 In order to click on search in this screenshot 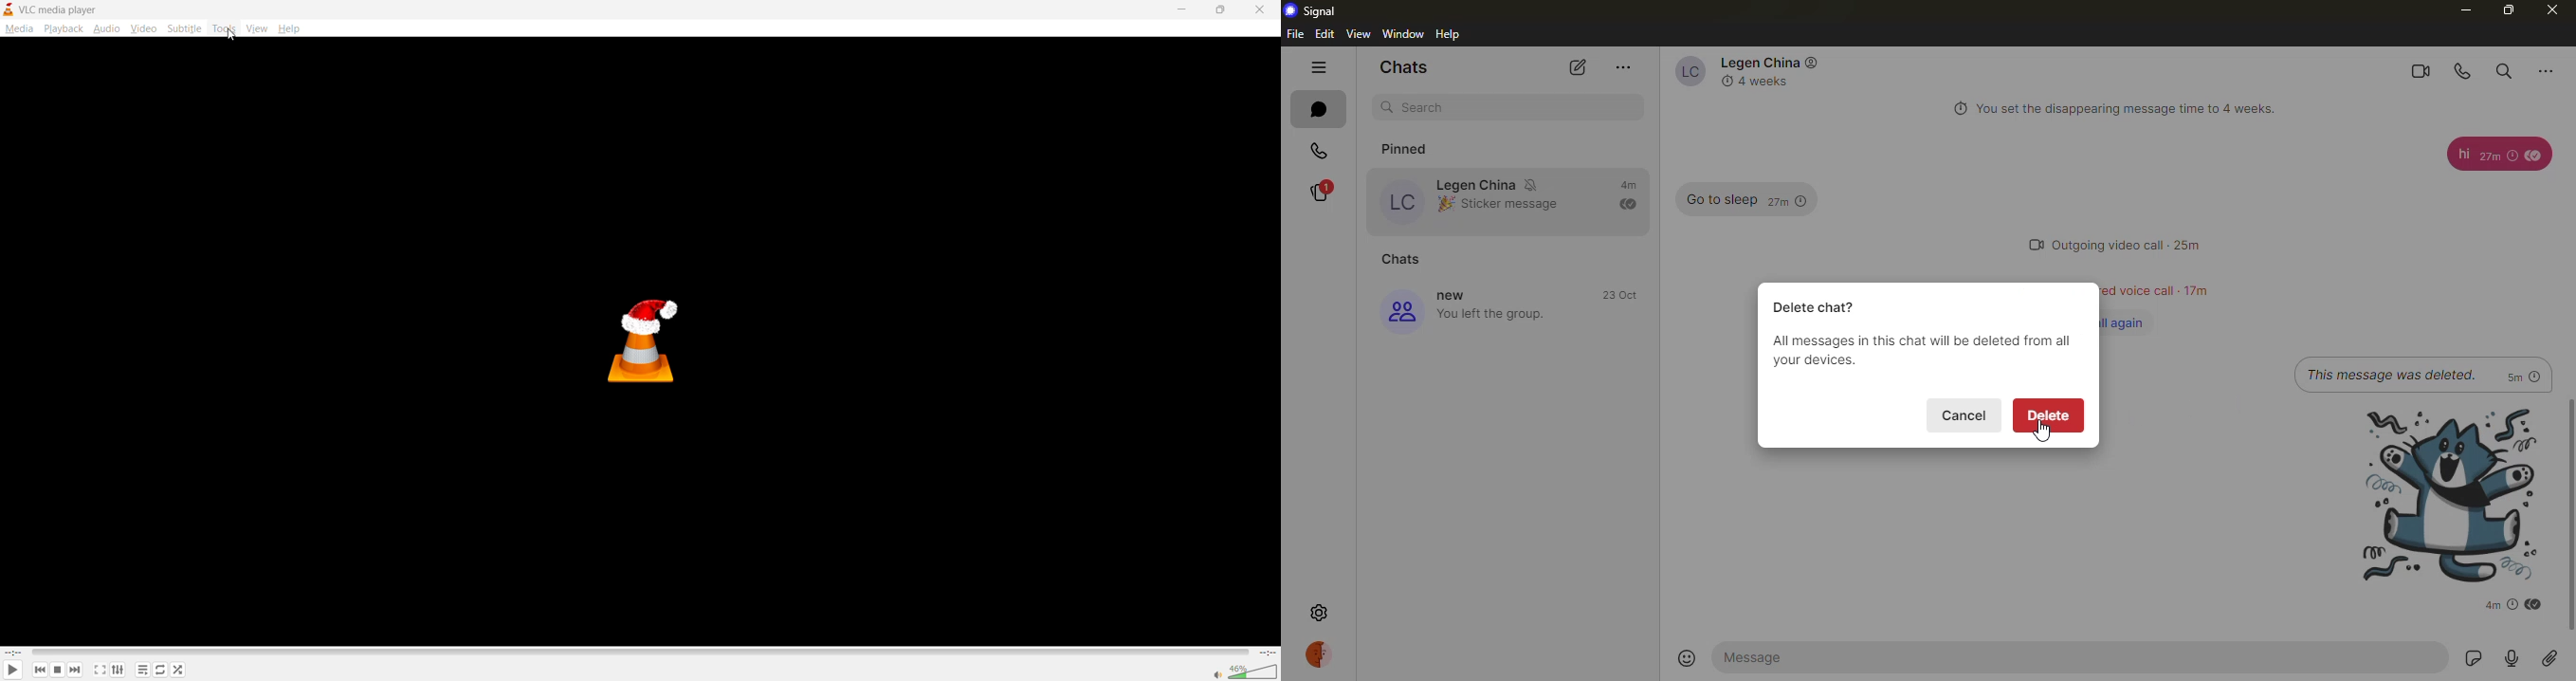, I will do `click(1427, 106)`.